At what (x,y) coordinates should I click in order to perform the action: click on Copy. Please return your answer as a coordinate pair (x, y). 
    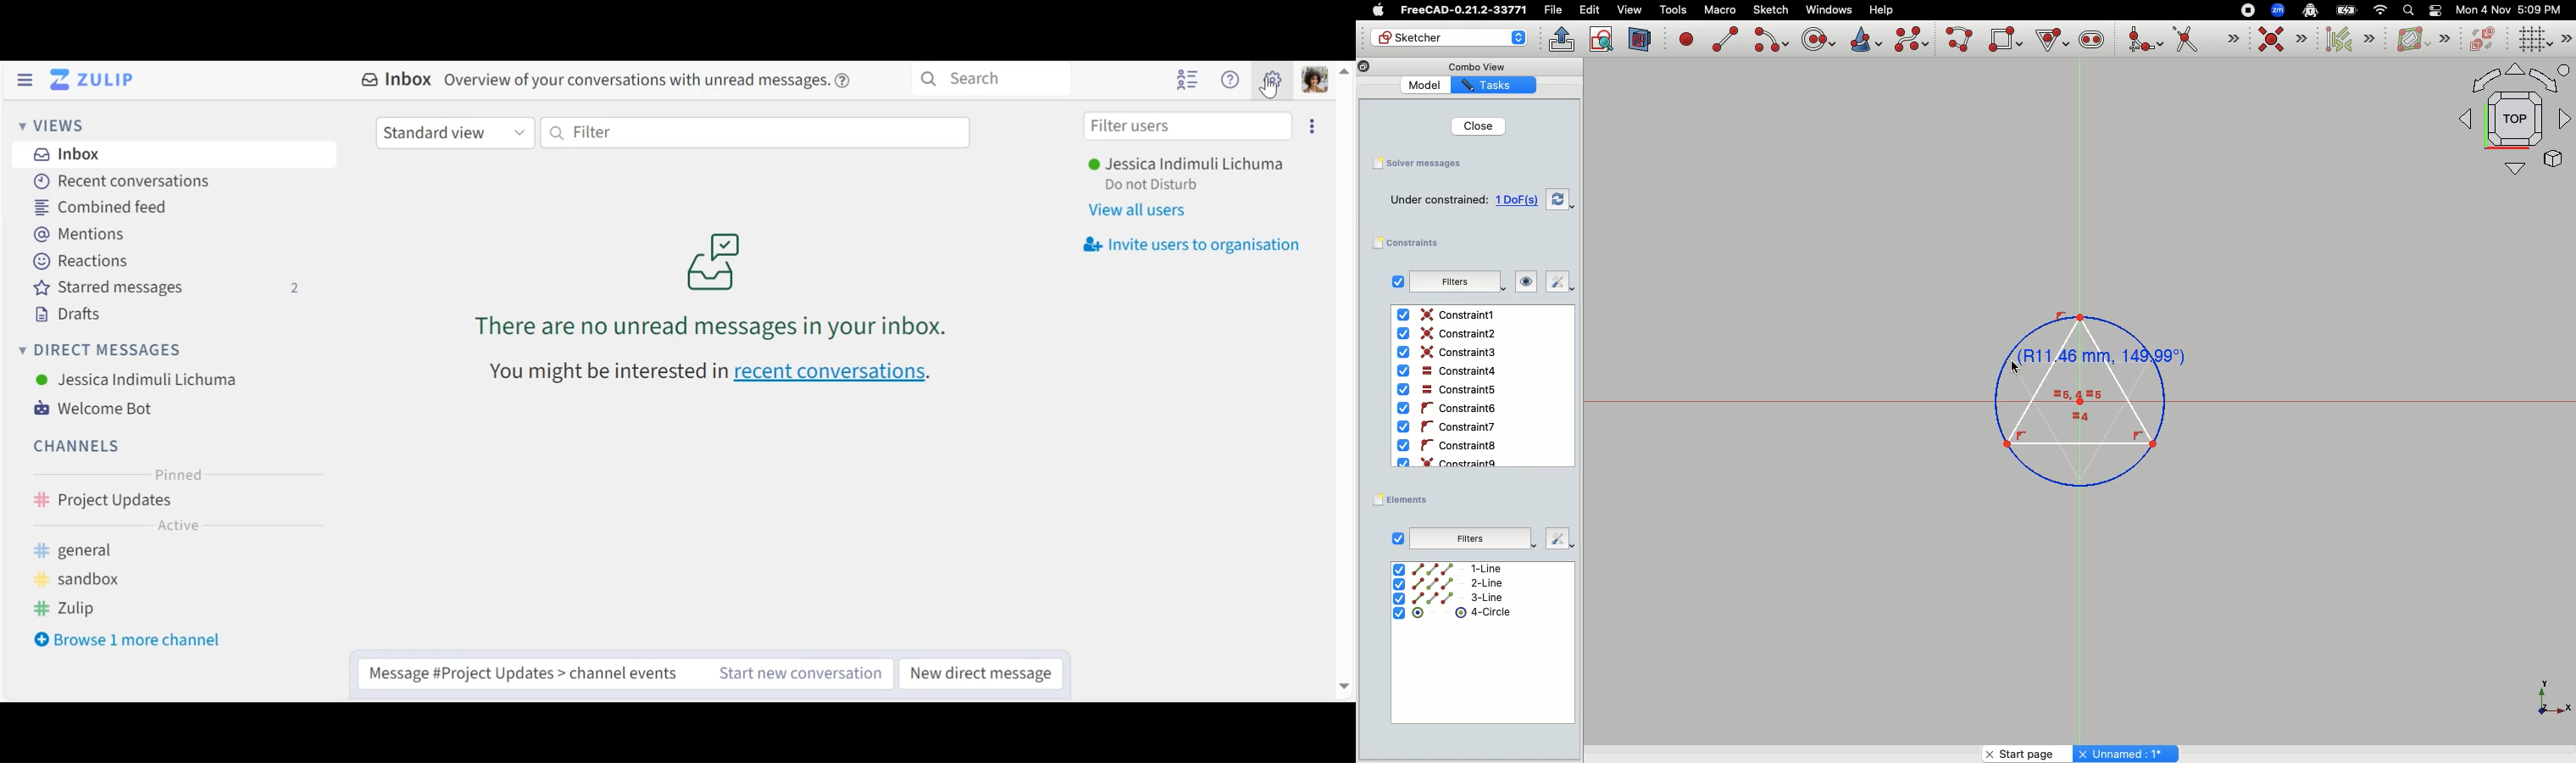
    Looking at the image, I should click on (1364, 69).